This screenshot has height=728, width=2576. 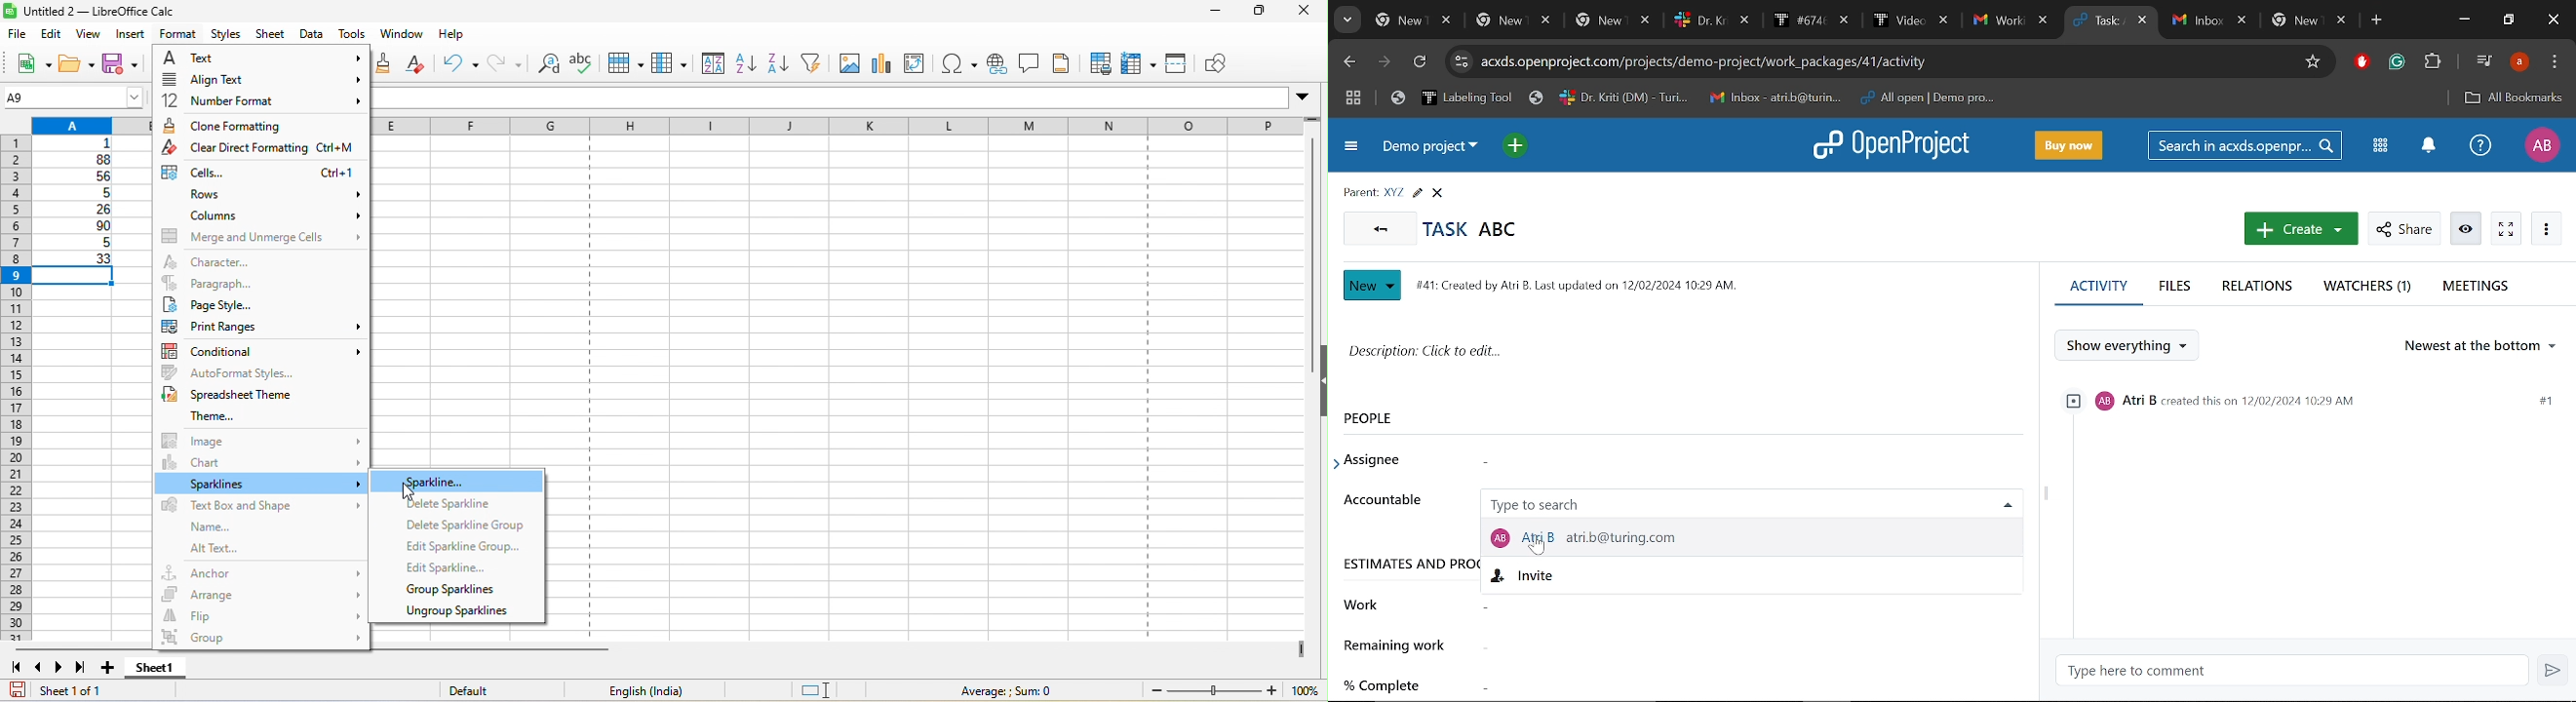 I want to click on spelling, so click(x=581, y=68).